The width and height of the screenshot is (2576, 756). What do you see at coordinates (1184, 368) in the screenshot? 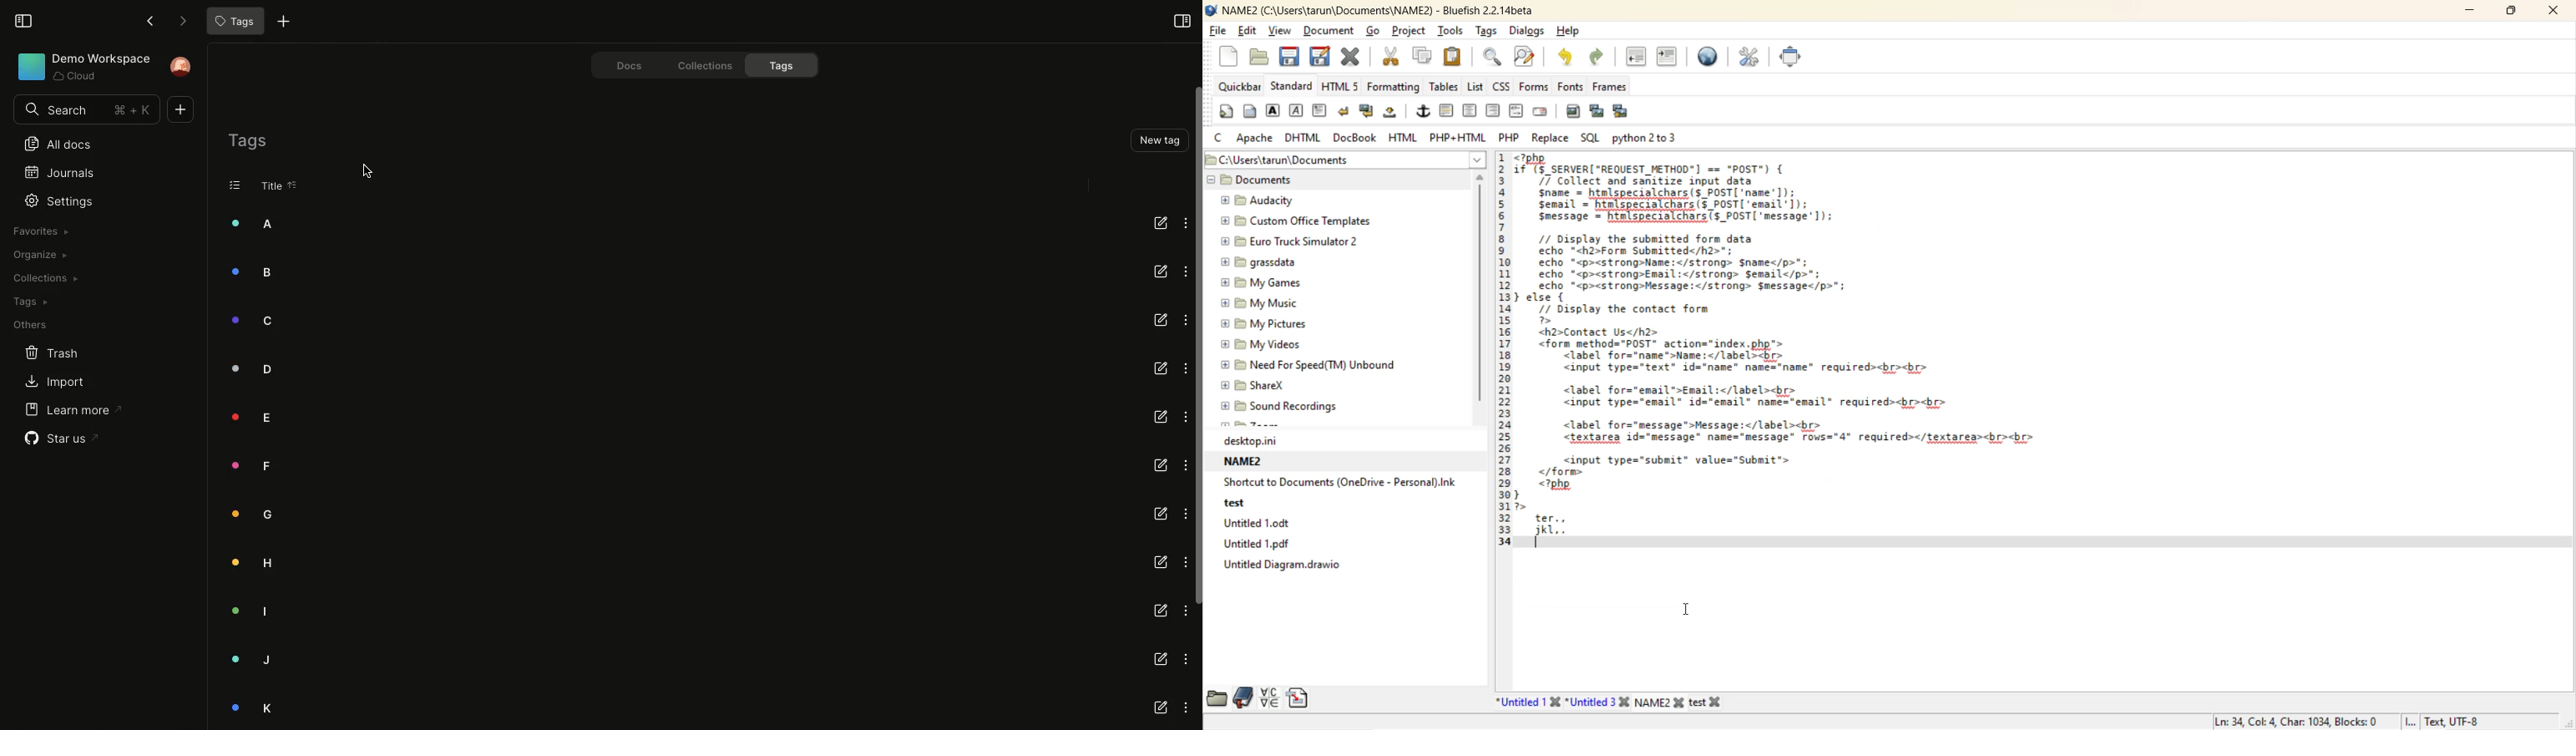
I see `Options` at bounding box center [1184, 368].